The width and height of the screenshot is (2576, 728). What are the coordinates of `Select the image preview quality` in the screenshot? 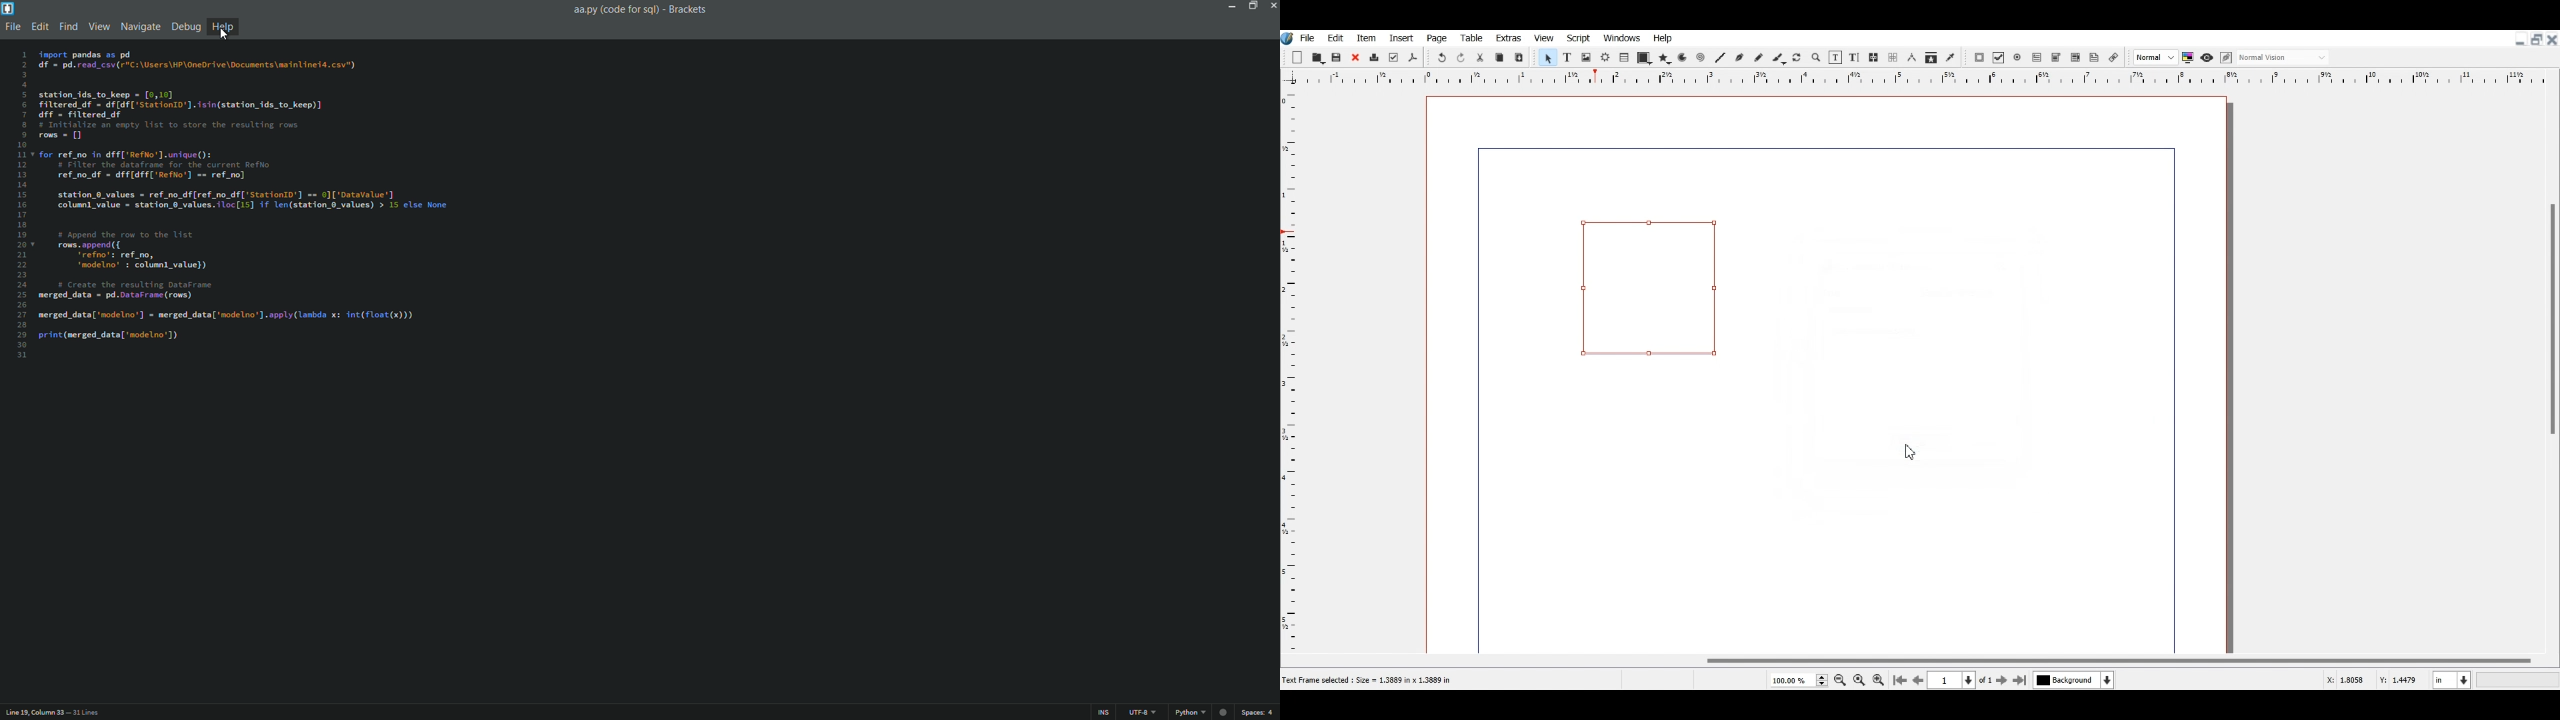 It's located at (2154, 57).